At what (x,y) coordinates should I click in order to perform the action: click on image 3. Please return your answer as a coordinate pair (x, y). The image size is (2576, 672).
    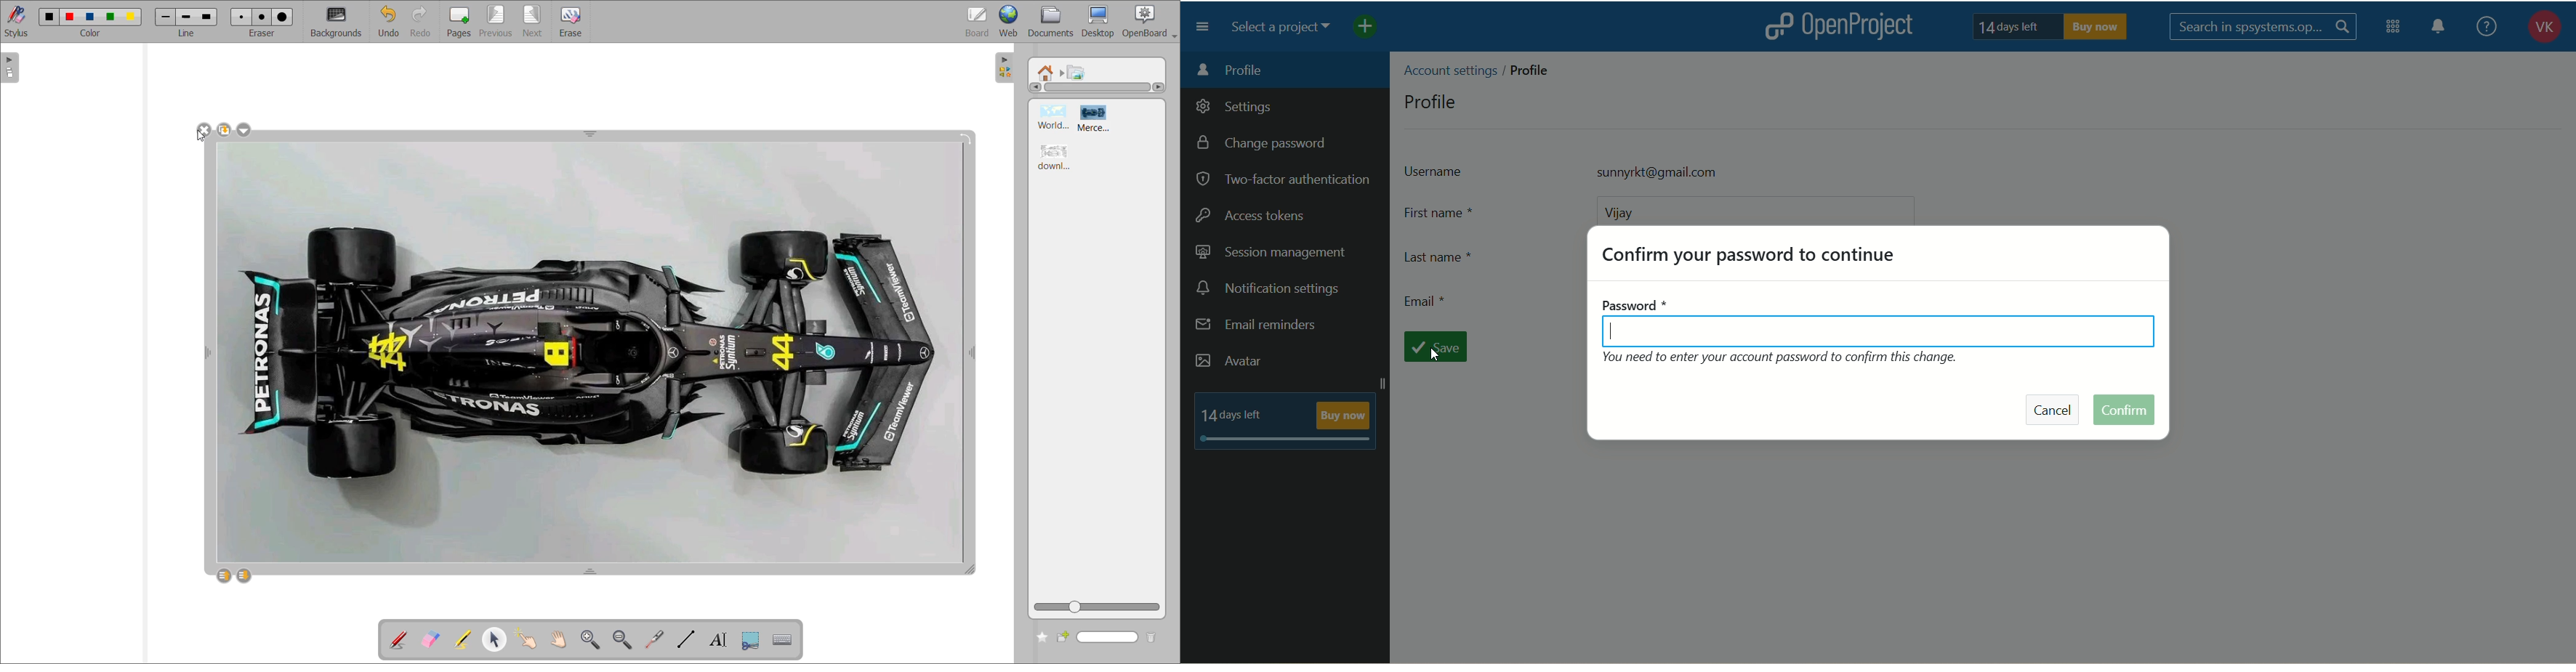
    Looking at the image, I should click on (1056, 155).